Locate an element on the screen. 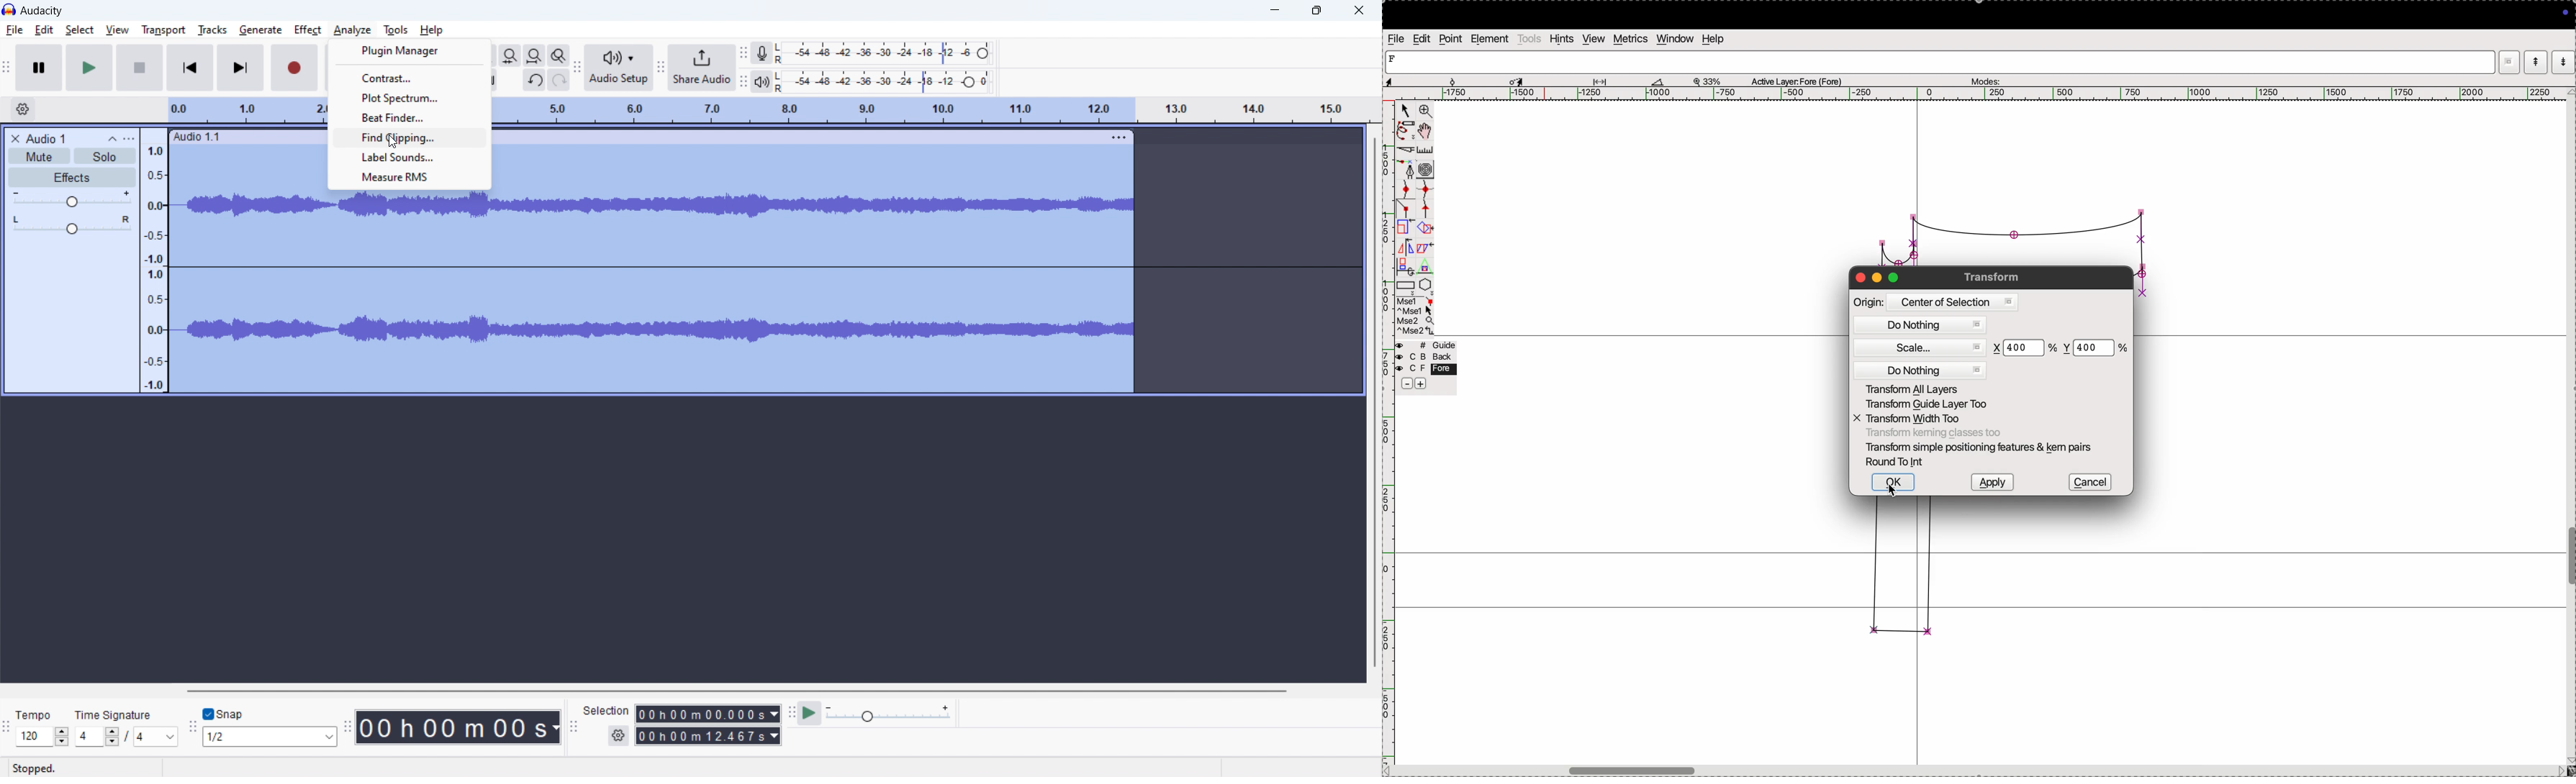  point curve is located at coordinates (1407, 190).